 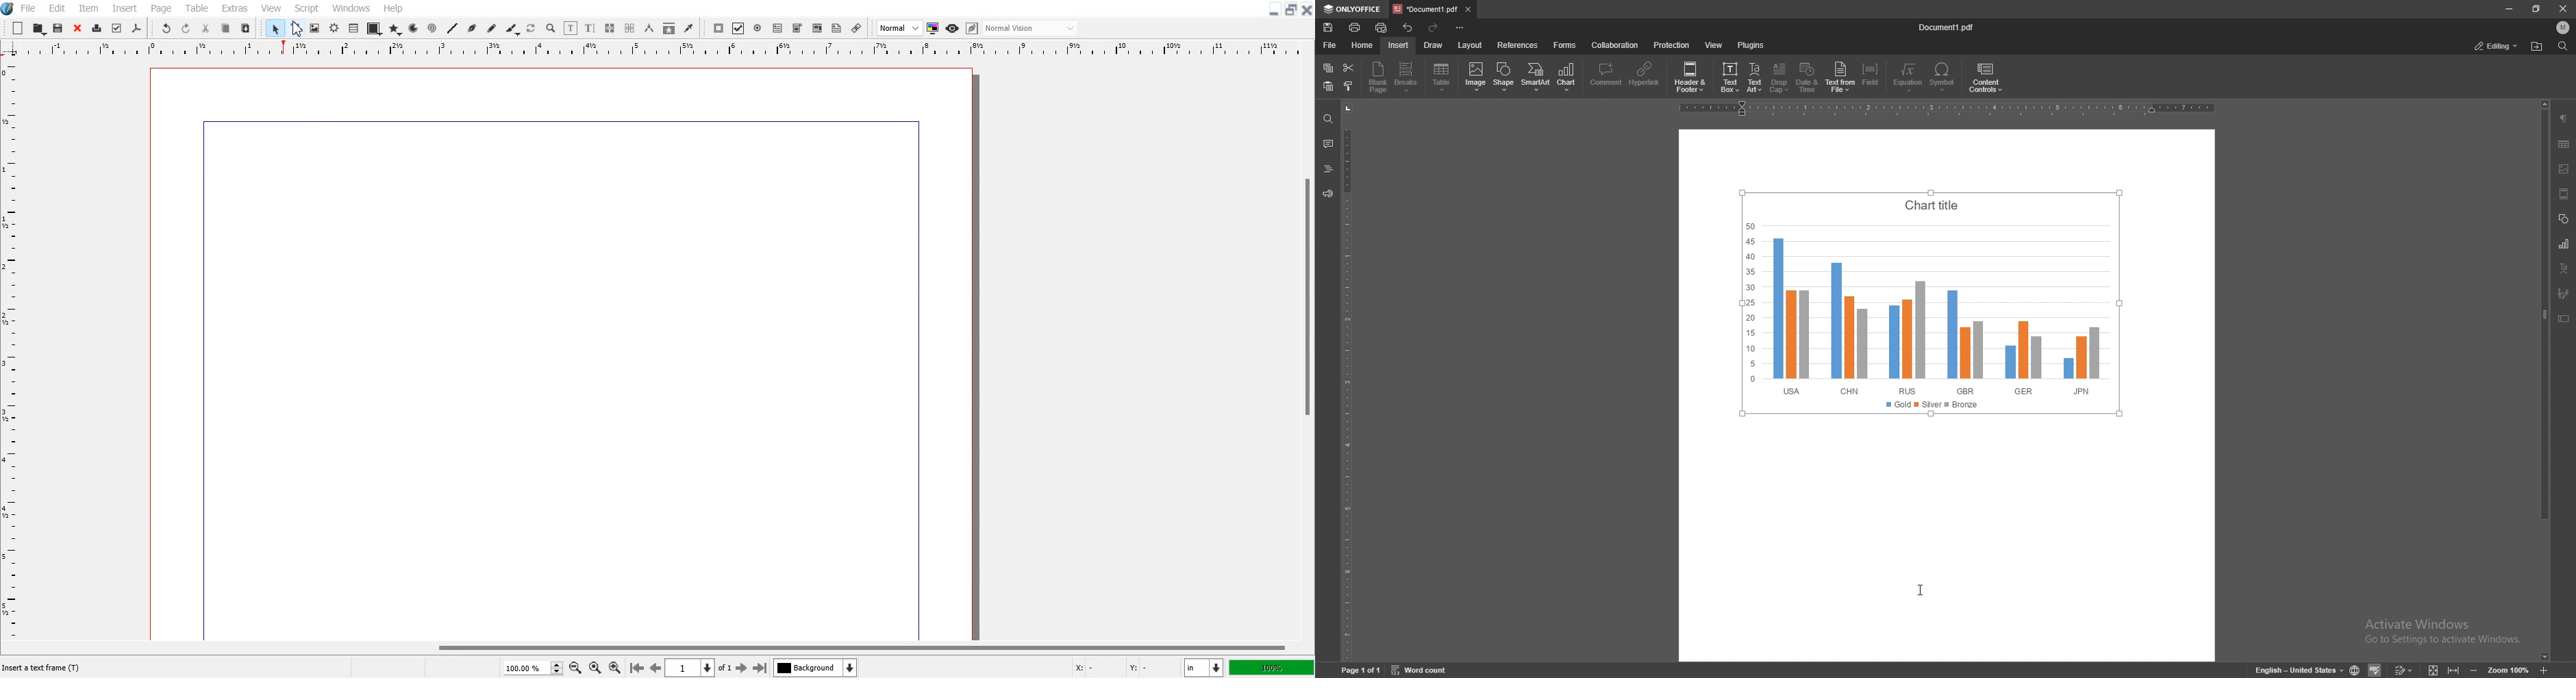 What do you see at coordinates (1292, 9) in the screenshot?
I see `Maximize` at bounding box center [1292, 9].